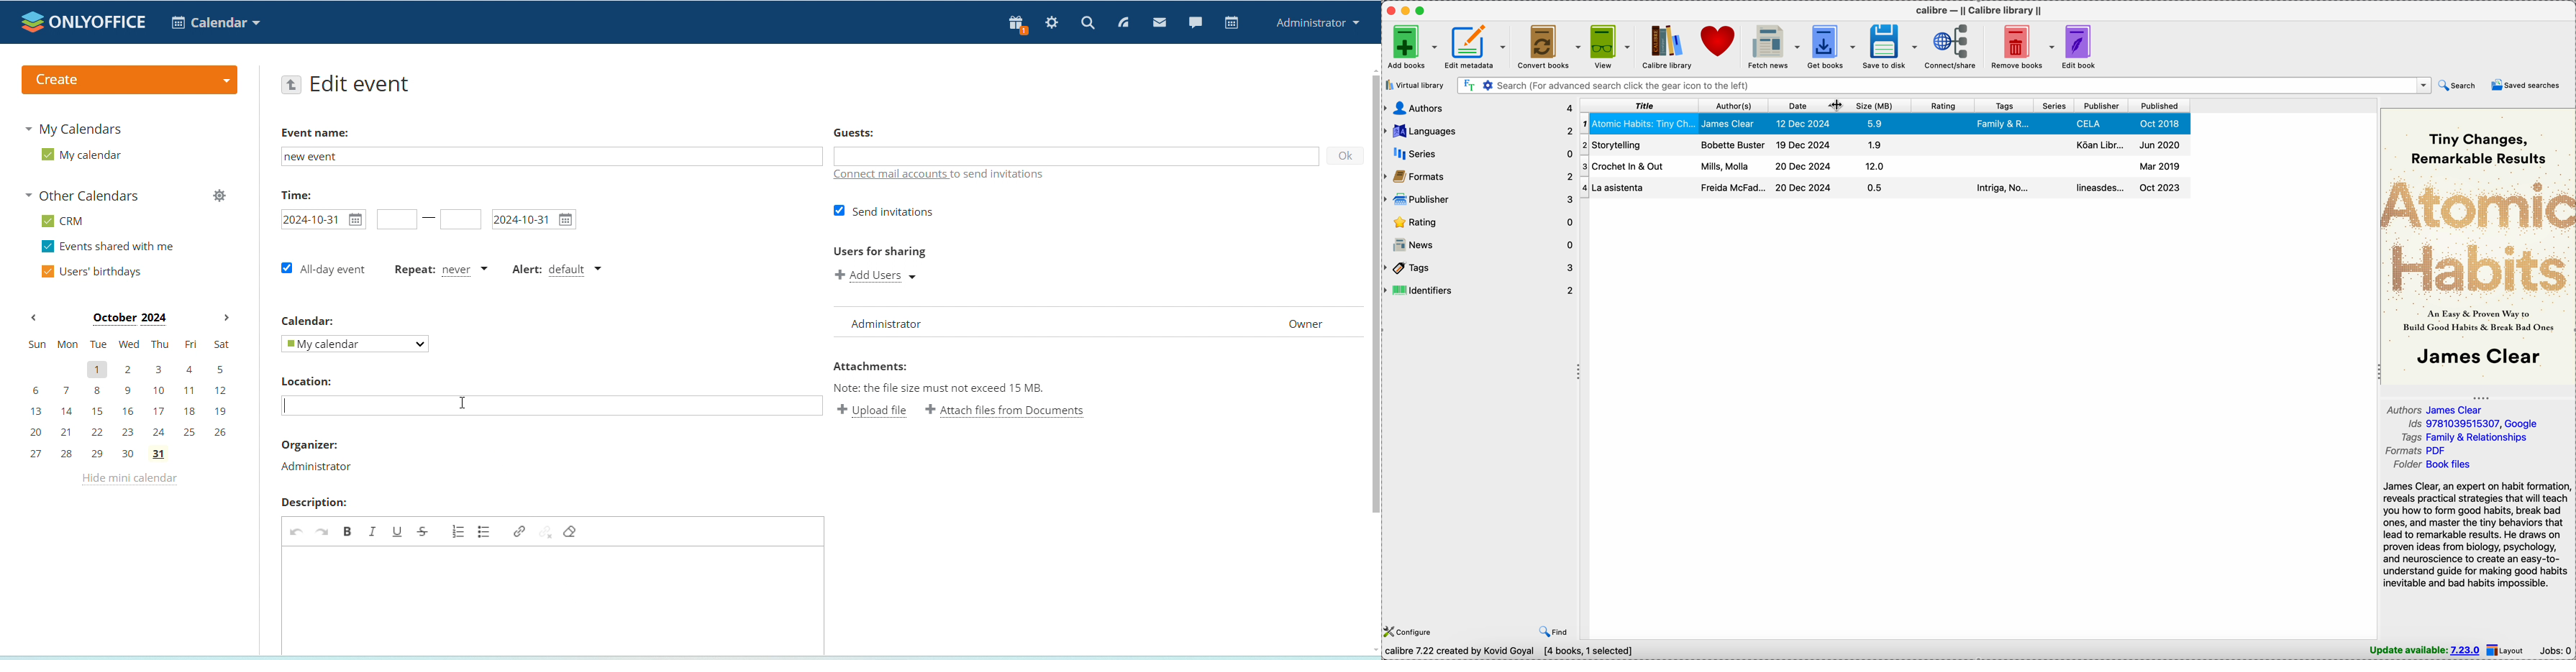 The width and height of the screenshot is (2576, 672). Describe the element at coordinates (1880, 167) in the screenshot. I see `La Asistentaa book details` at that location.